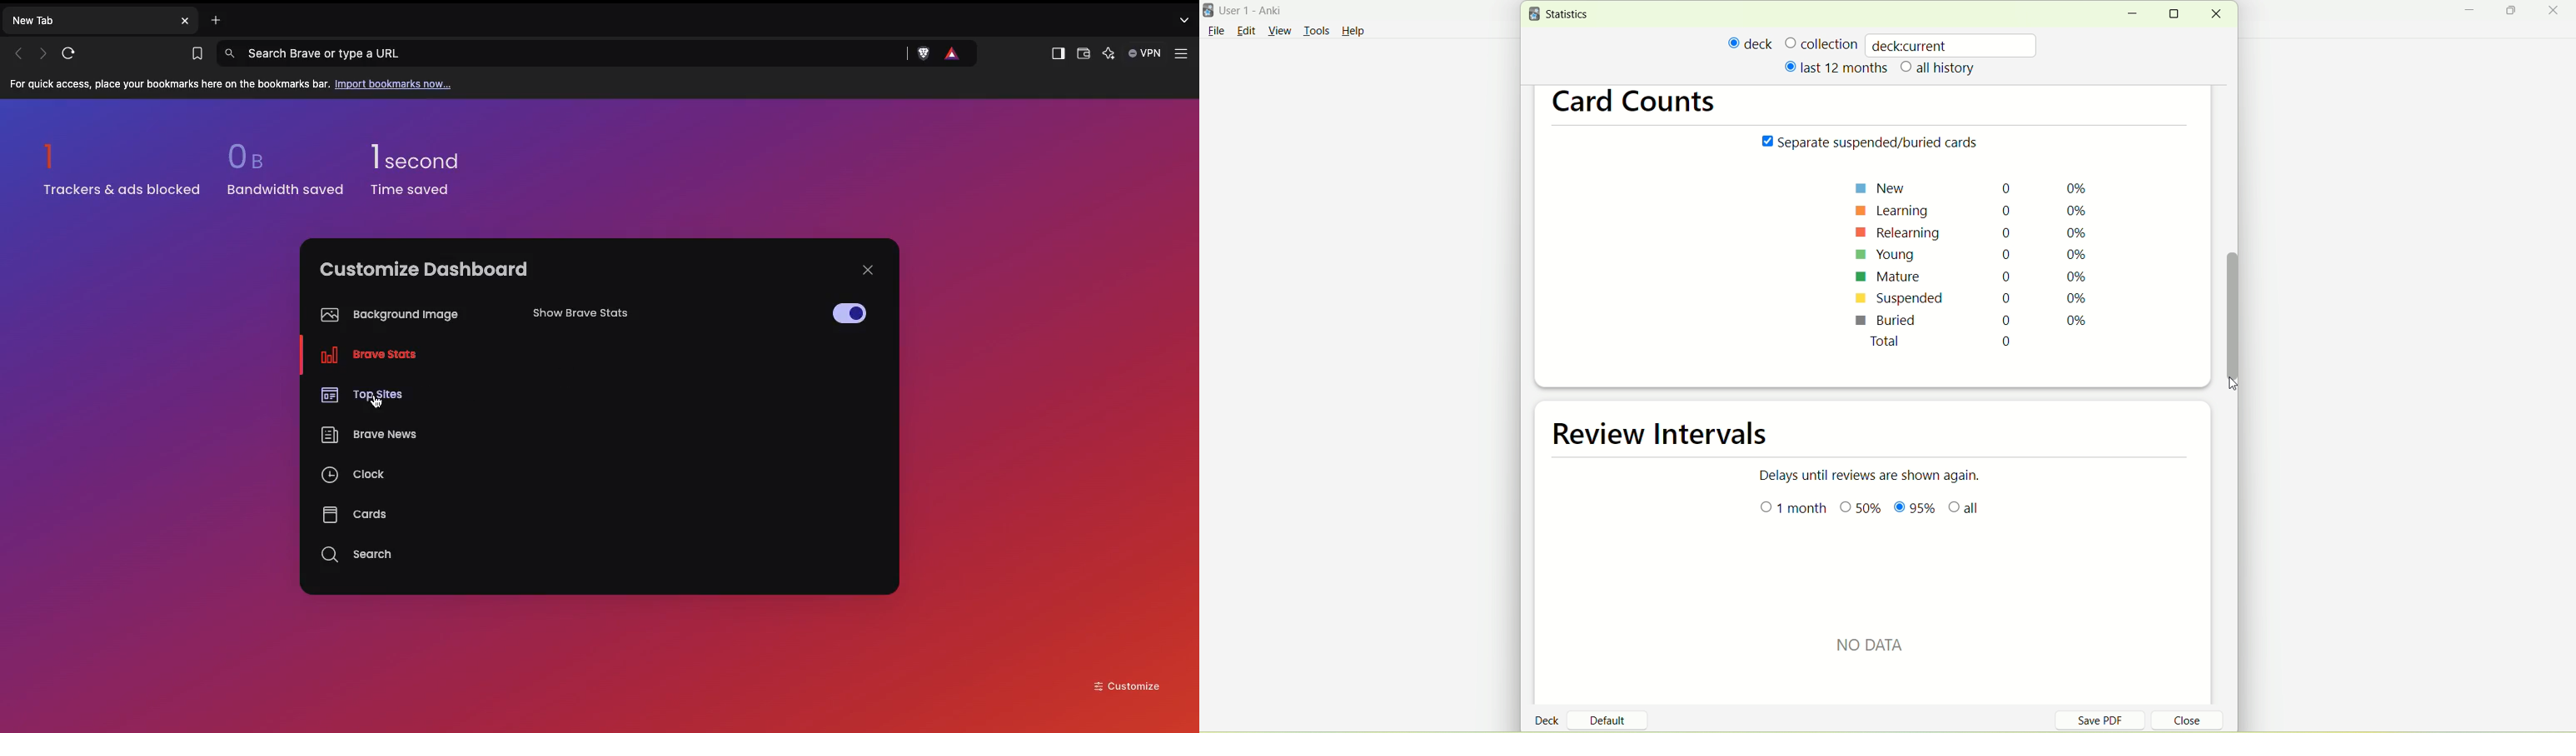 This screenshot has height=756, width=2576. I want to click on view, so click(1282, 32).